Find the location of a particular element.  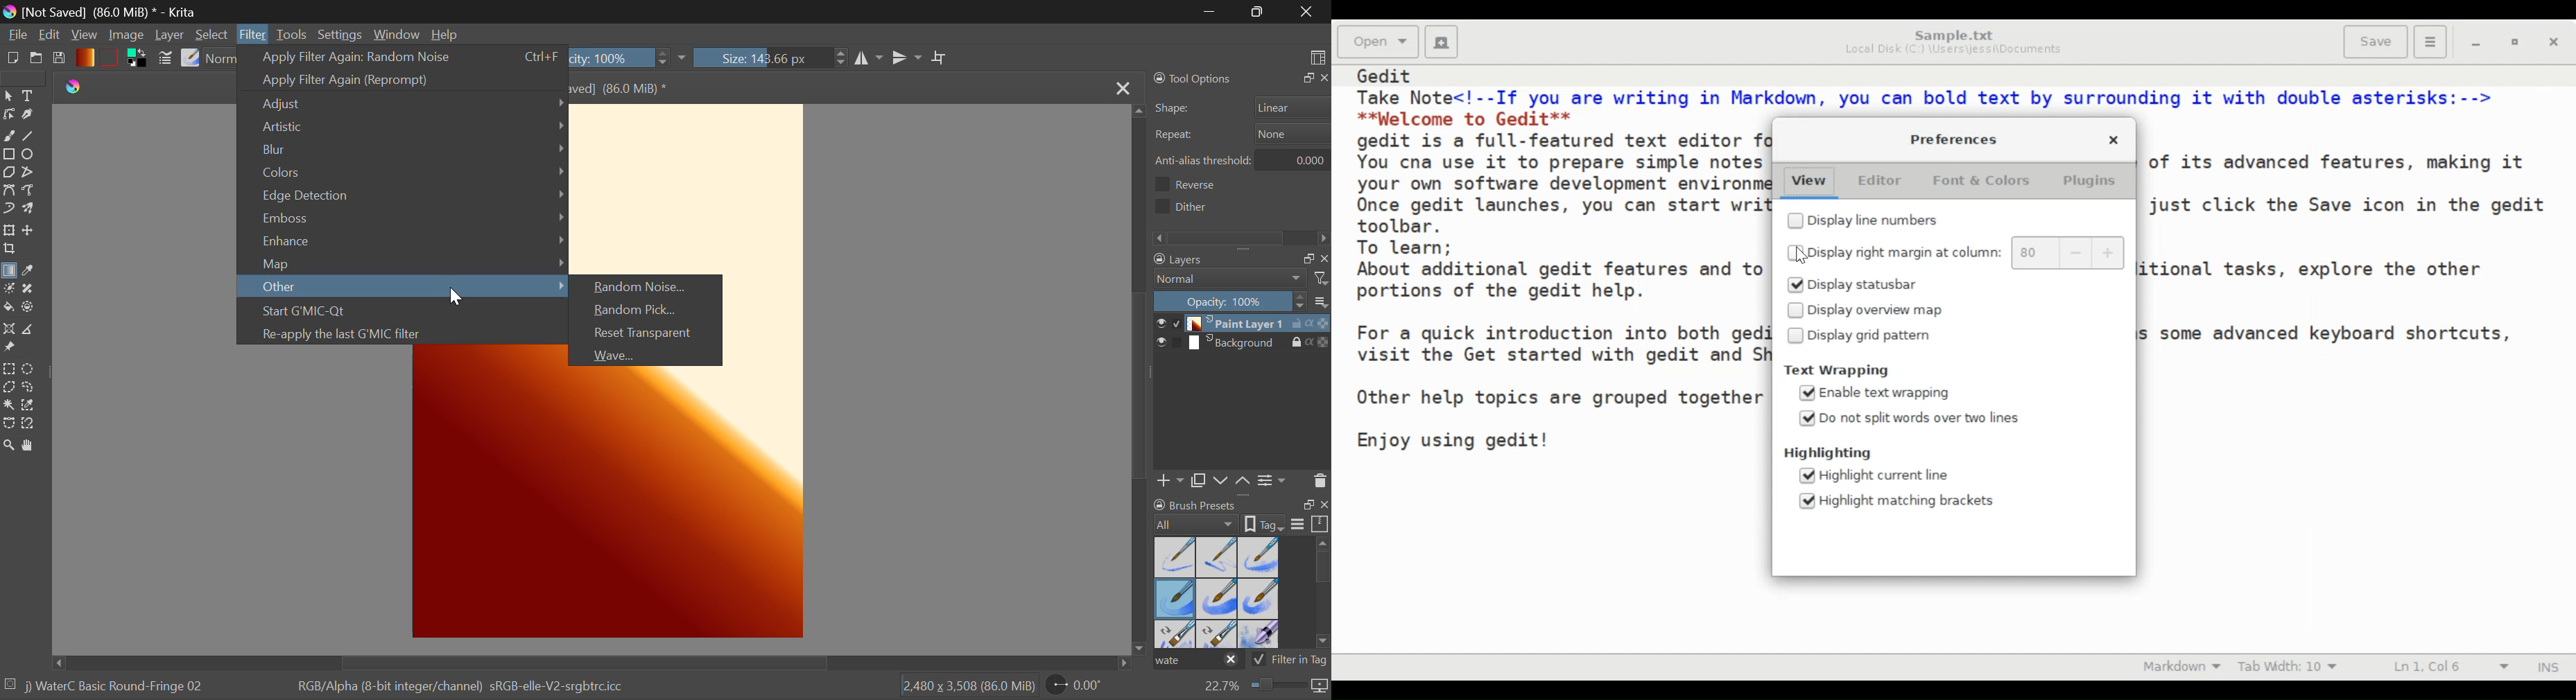

horizontal scrollbar is located at coordinates (1243, 237).